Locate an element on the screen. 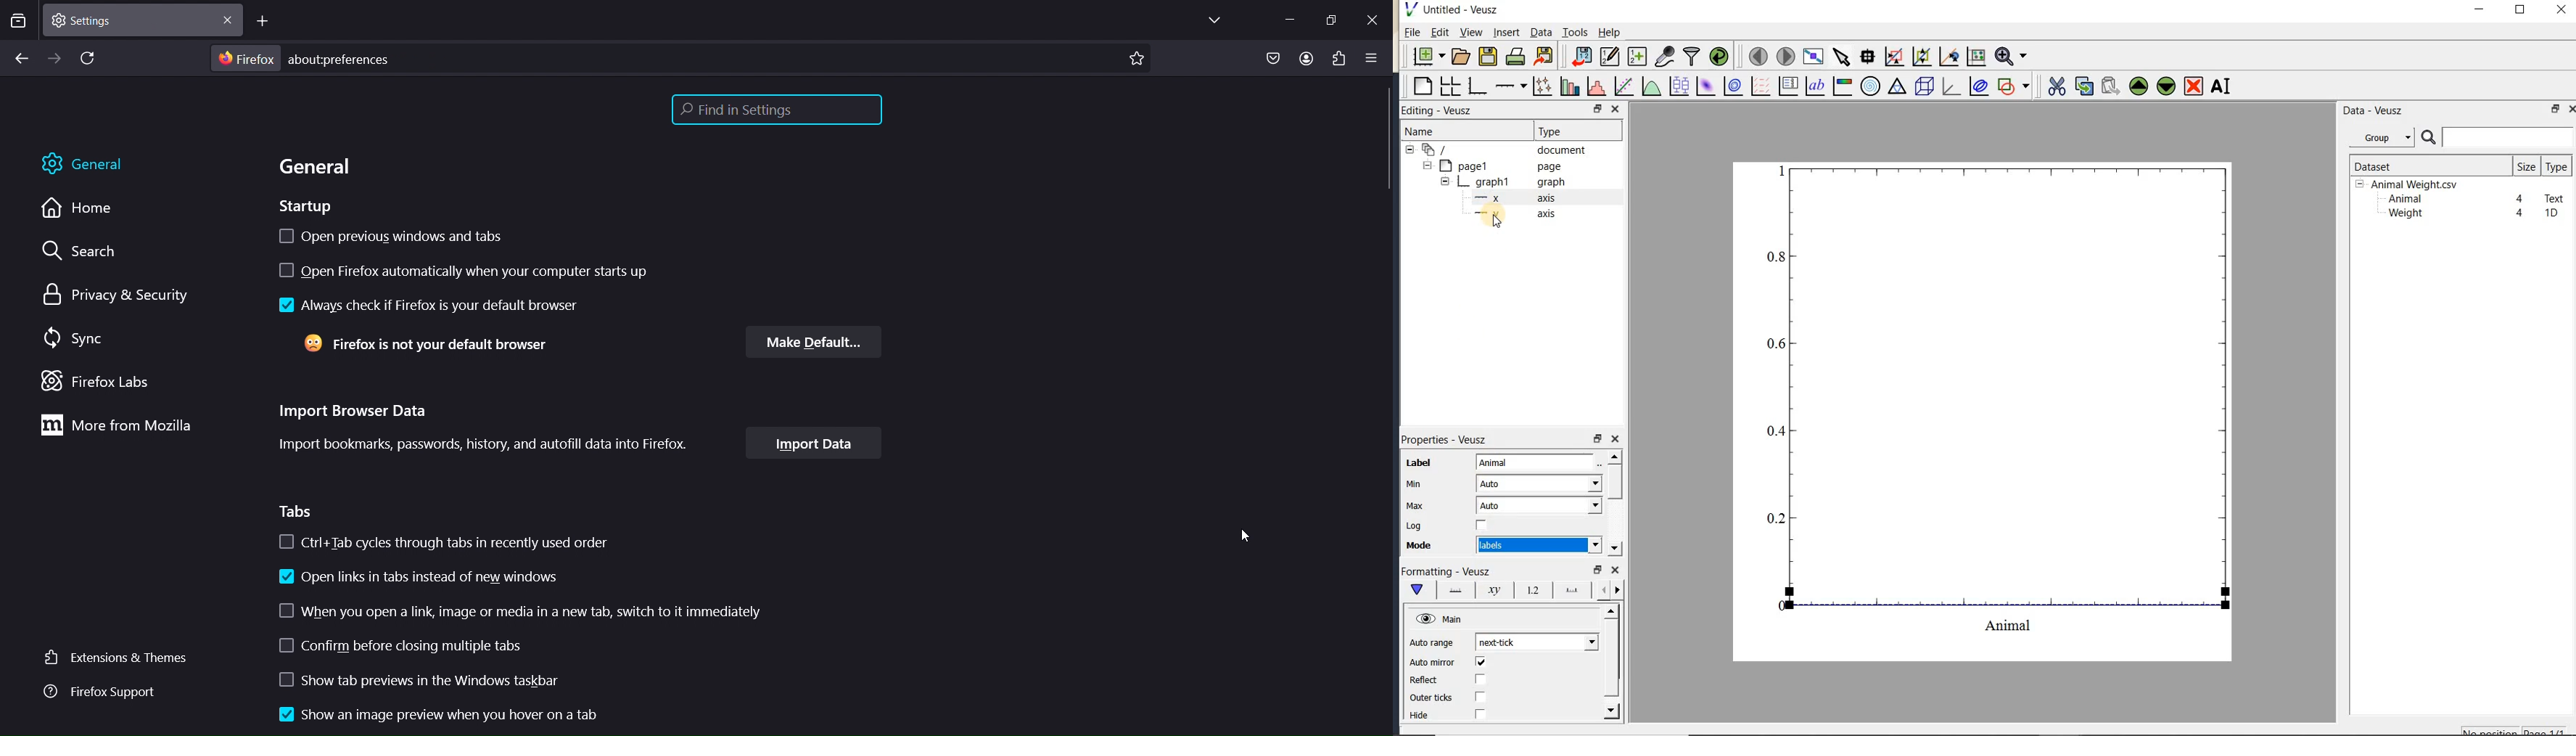 This screenshot has width=2576, height=756. tabs is located at coordinates (297, 512).